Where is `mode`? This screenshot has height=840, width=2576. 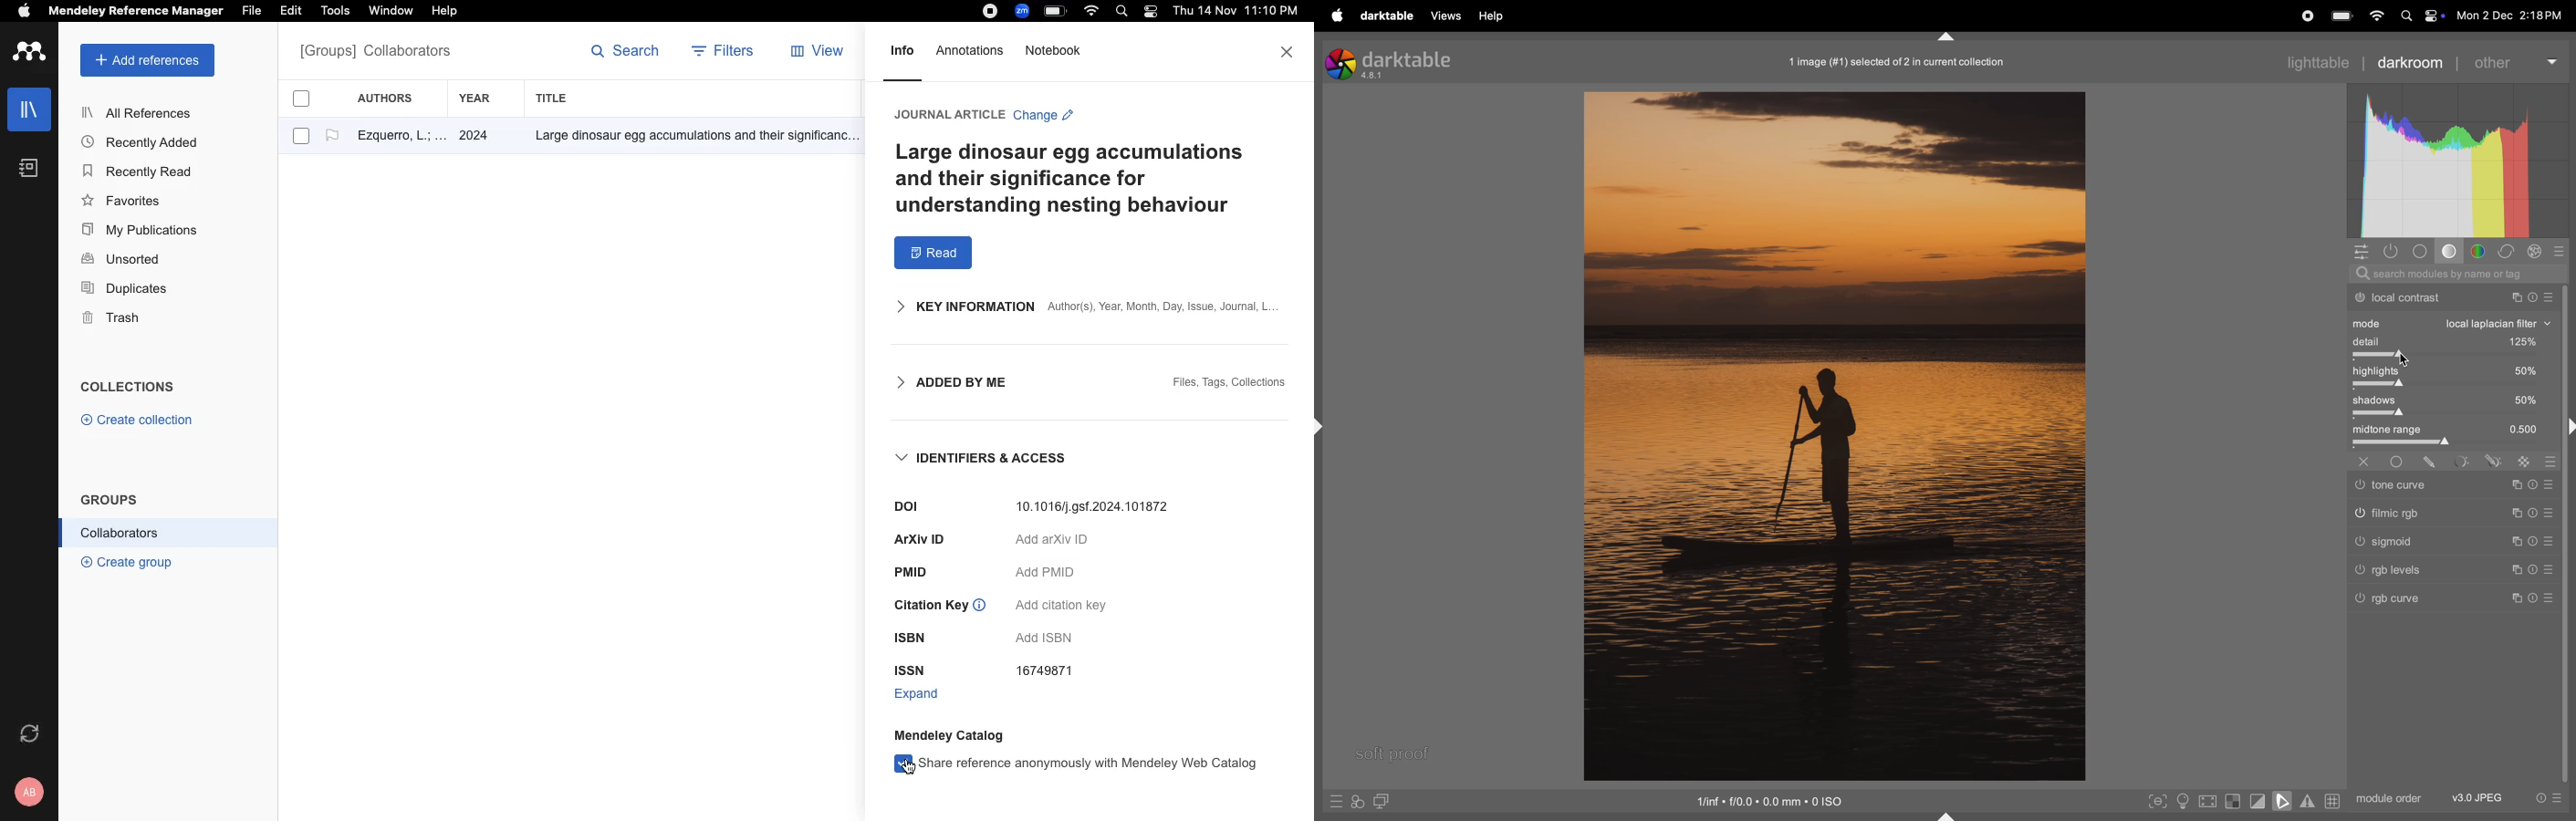
mode is located at coordinates (2454, 322).